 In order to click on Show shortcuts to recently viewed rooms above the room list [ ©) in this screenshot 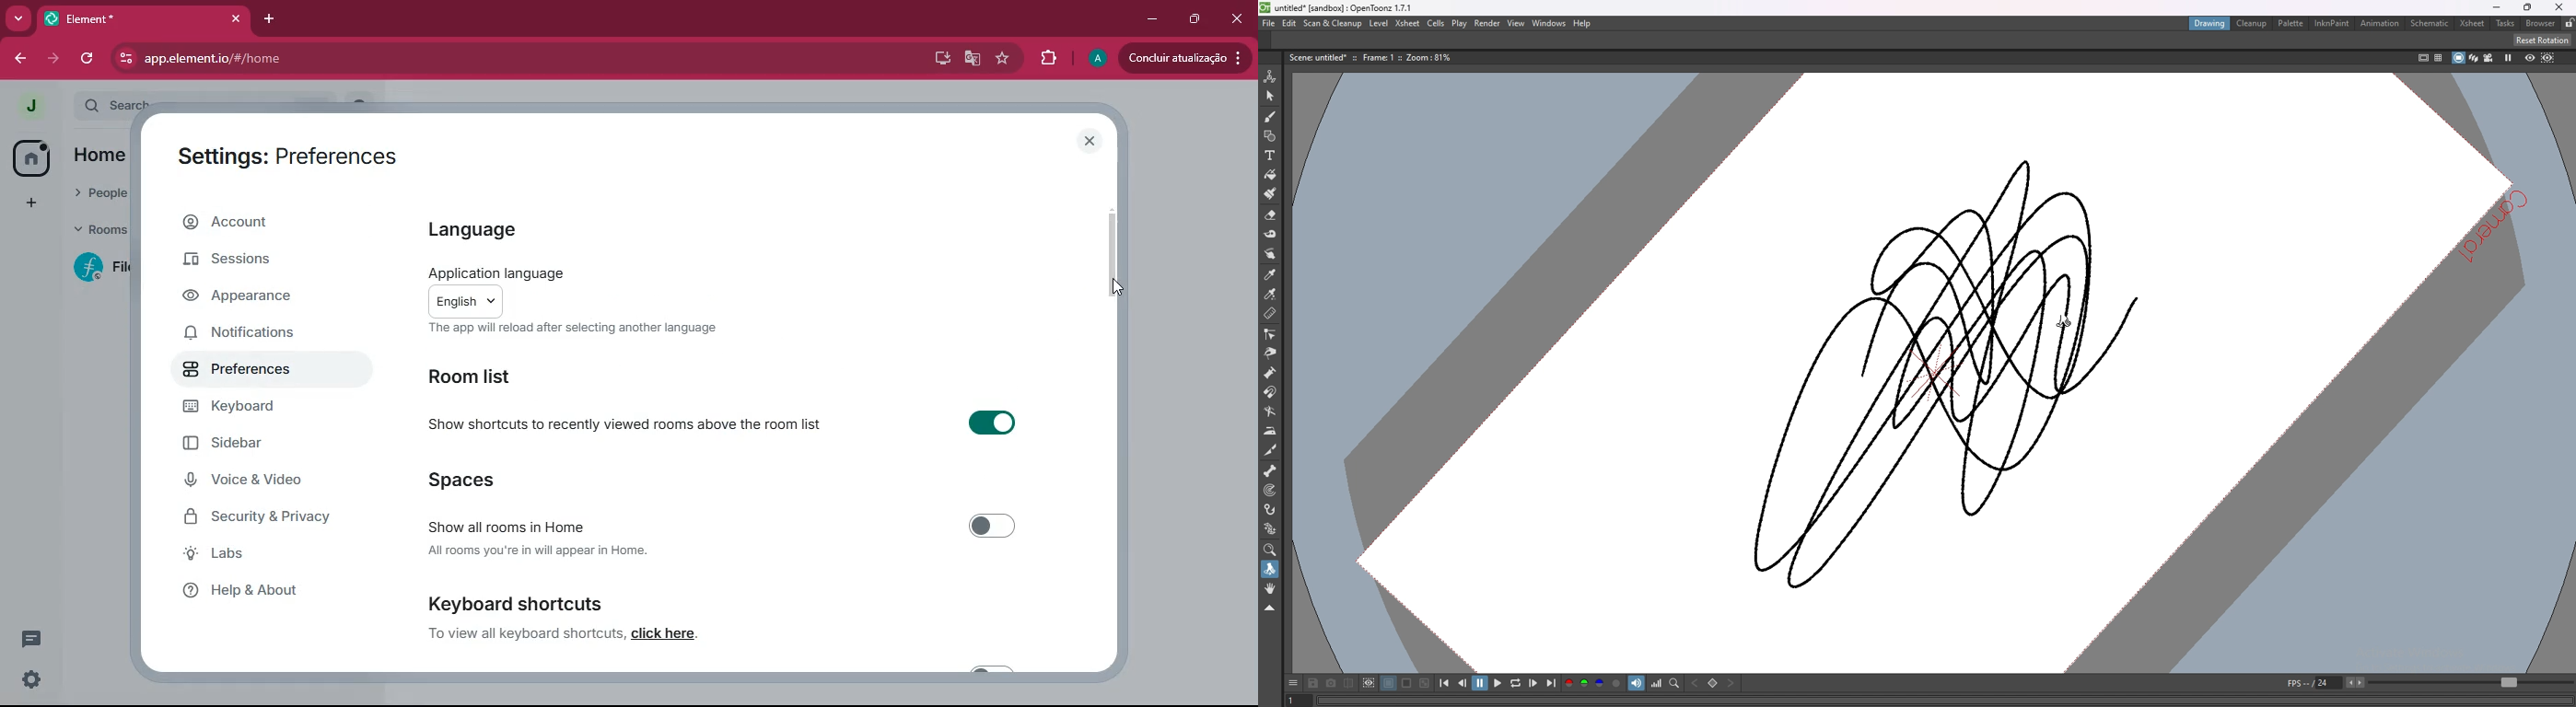, I will do `click(736, 427)`.